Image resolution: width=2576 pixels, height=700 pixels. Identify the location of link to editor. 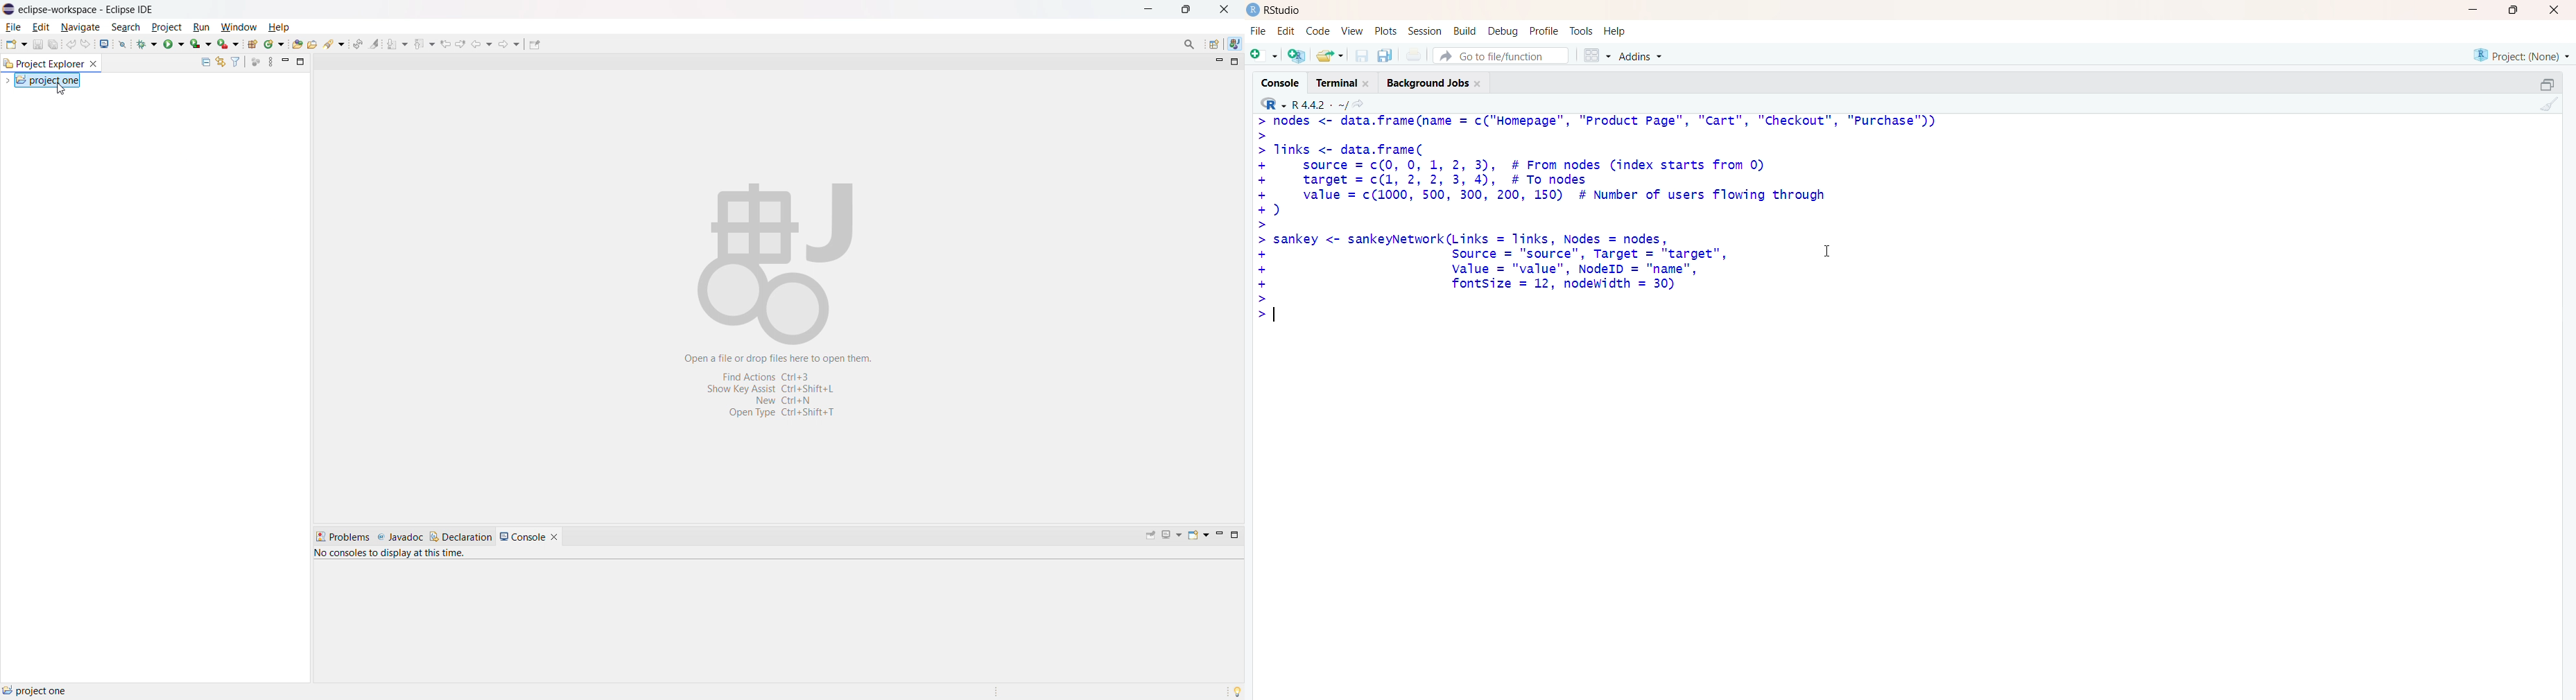
(219, 62).